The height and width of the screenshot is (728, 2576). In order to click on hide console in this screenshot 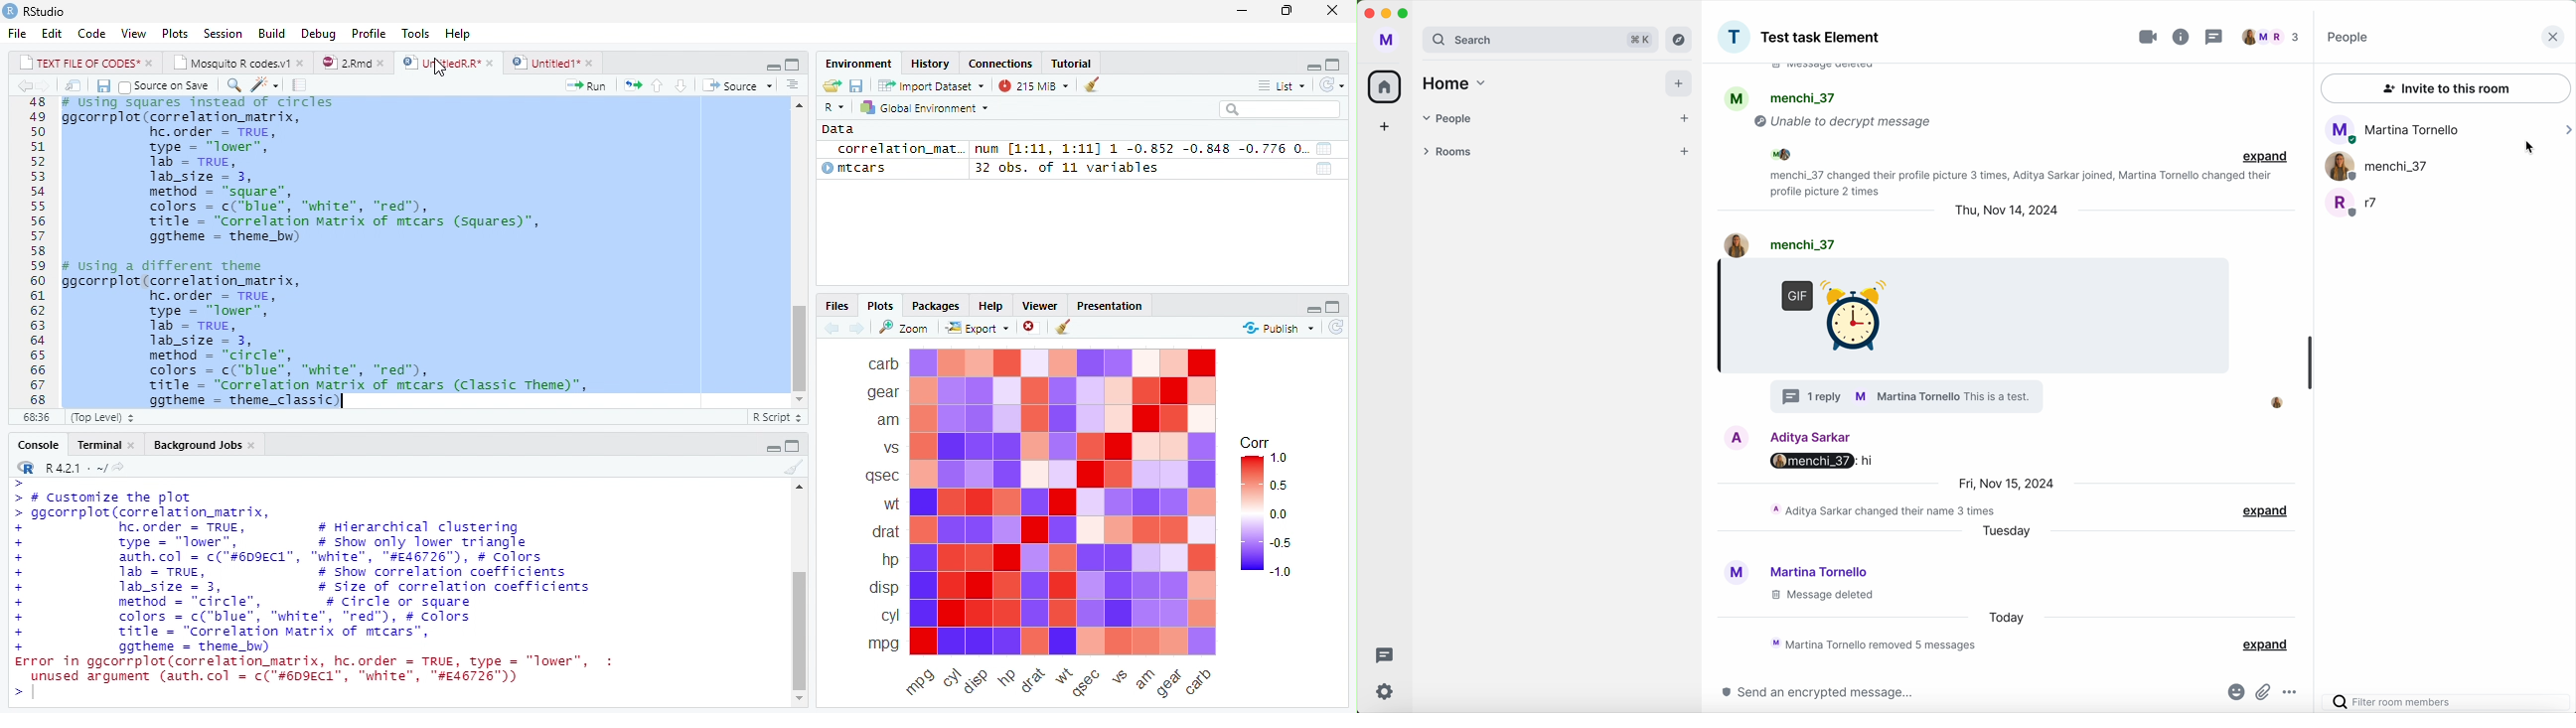, I will do `click(795, 444)`.